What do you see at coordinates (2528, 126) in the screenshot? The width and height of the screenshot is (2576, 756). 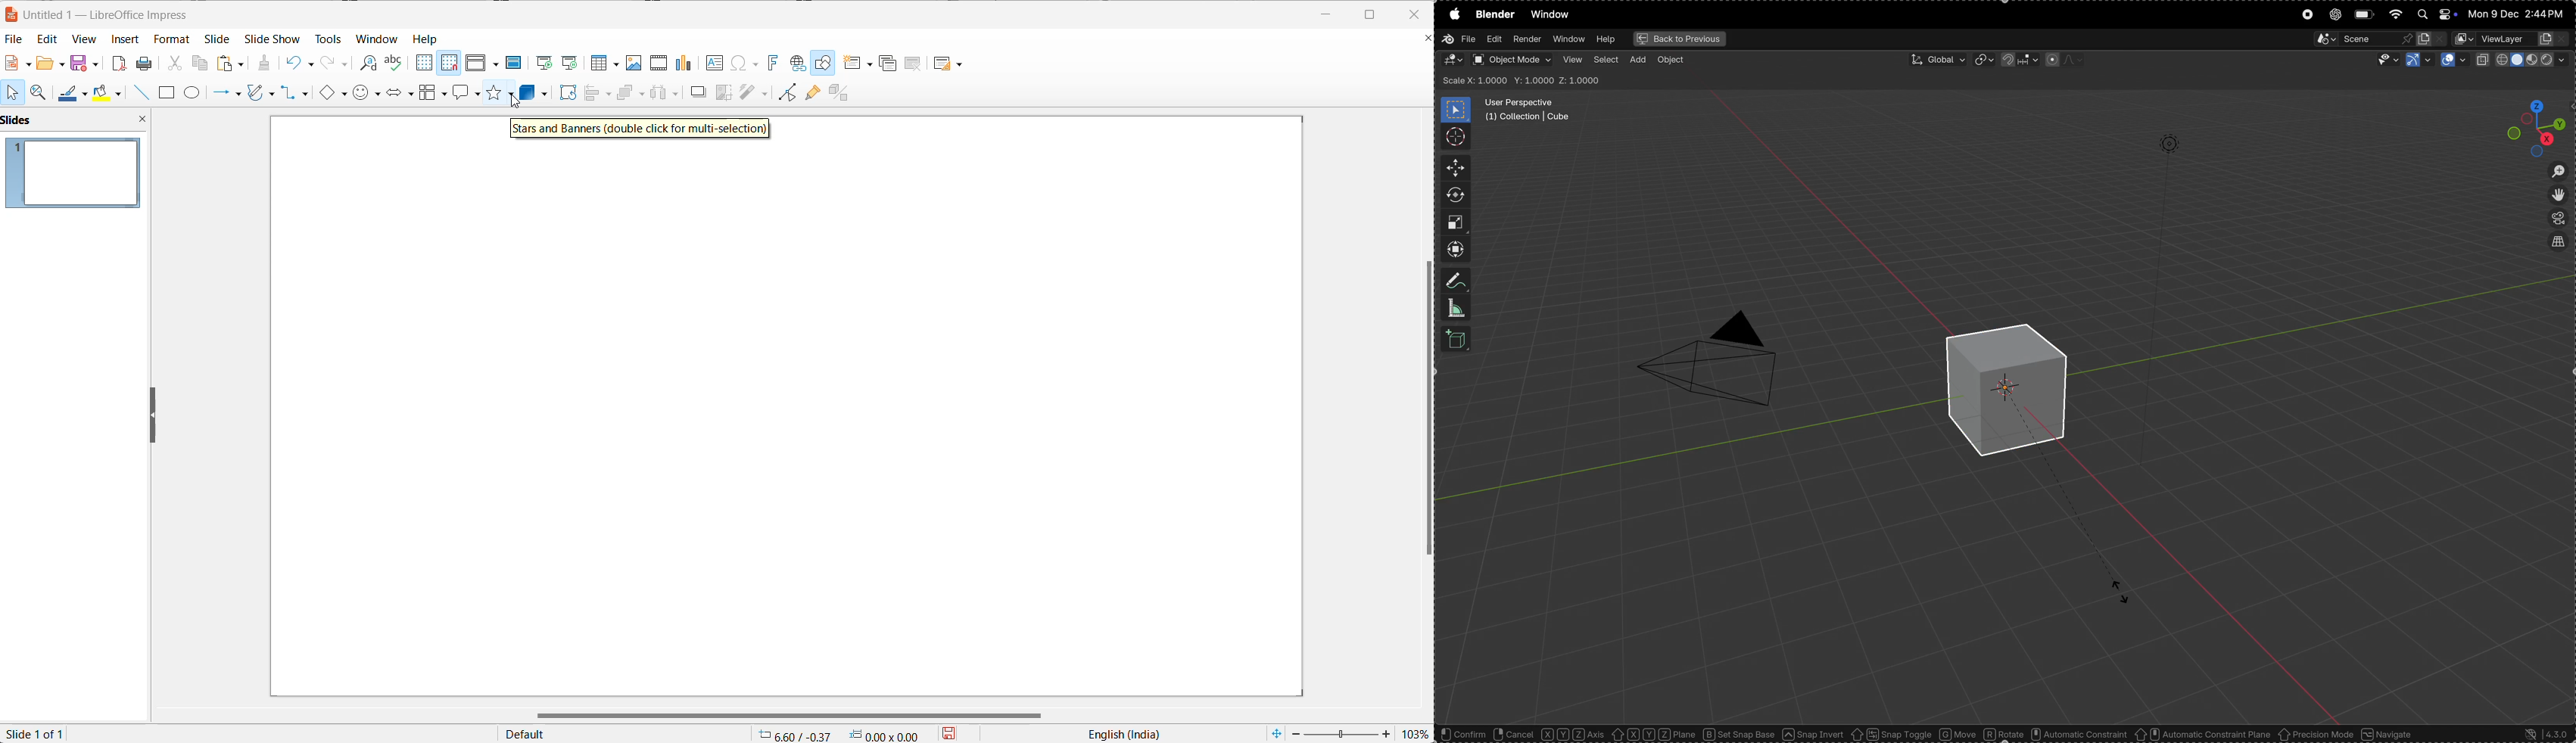 I see `view point` at bounding box center [2528, 126].